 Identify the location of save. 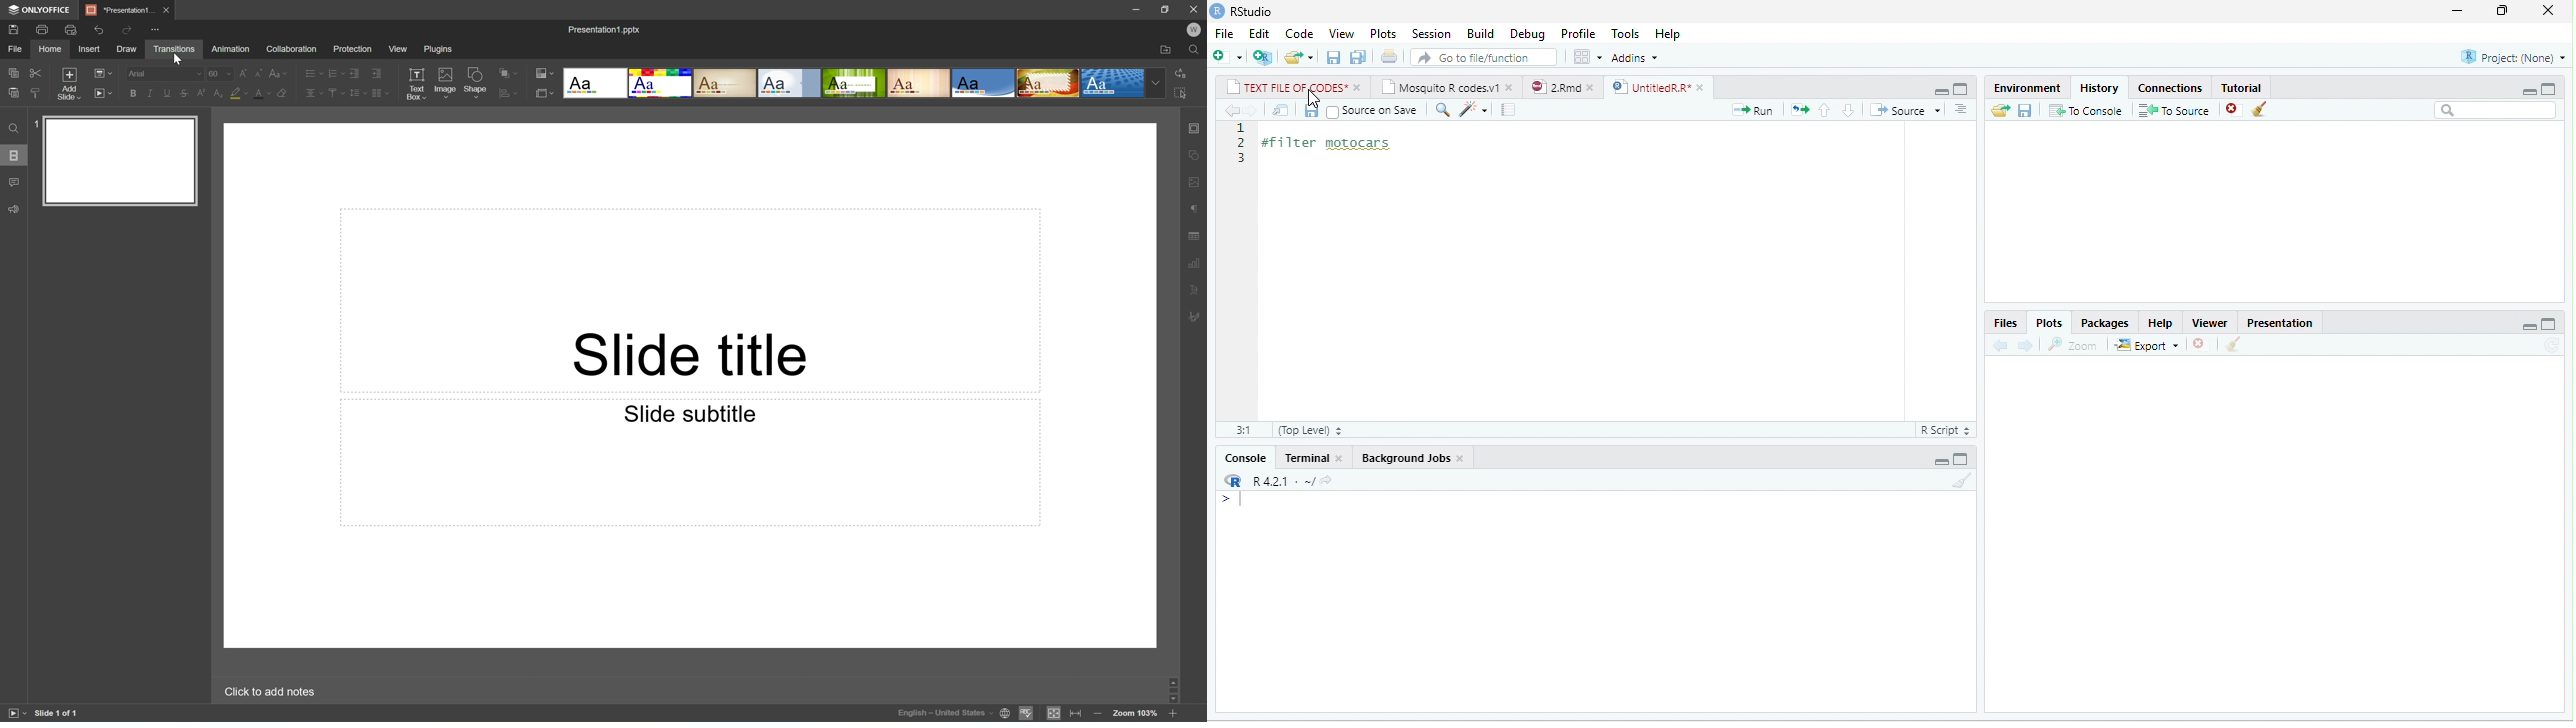
(1333, 58).